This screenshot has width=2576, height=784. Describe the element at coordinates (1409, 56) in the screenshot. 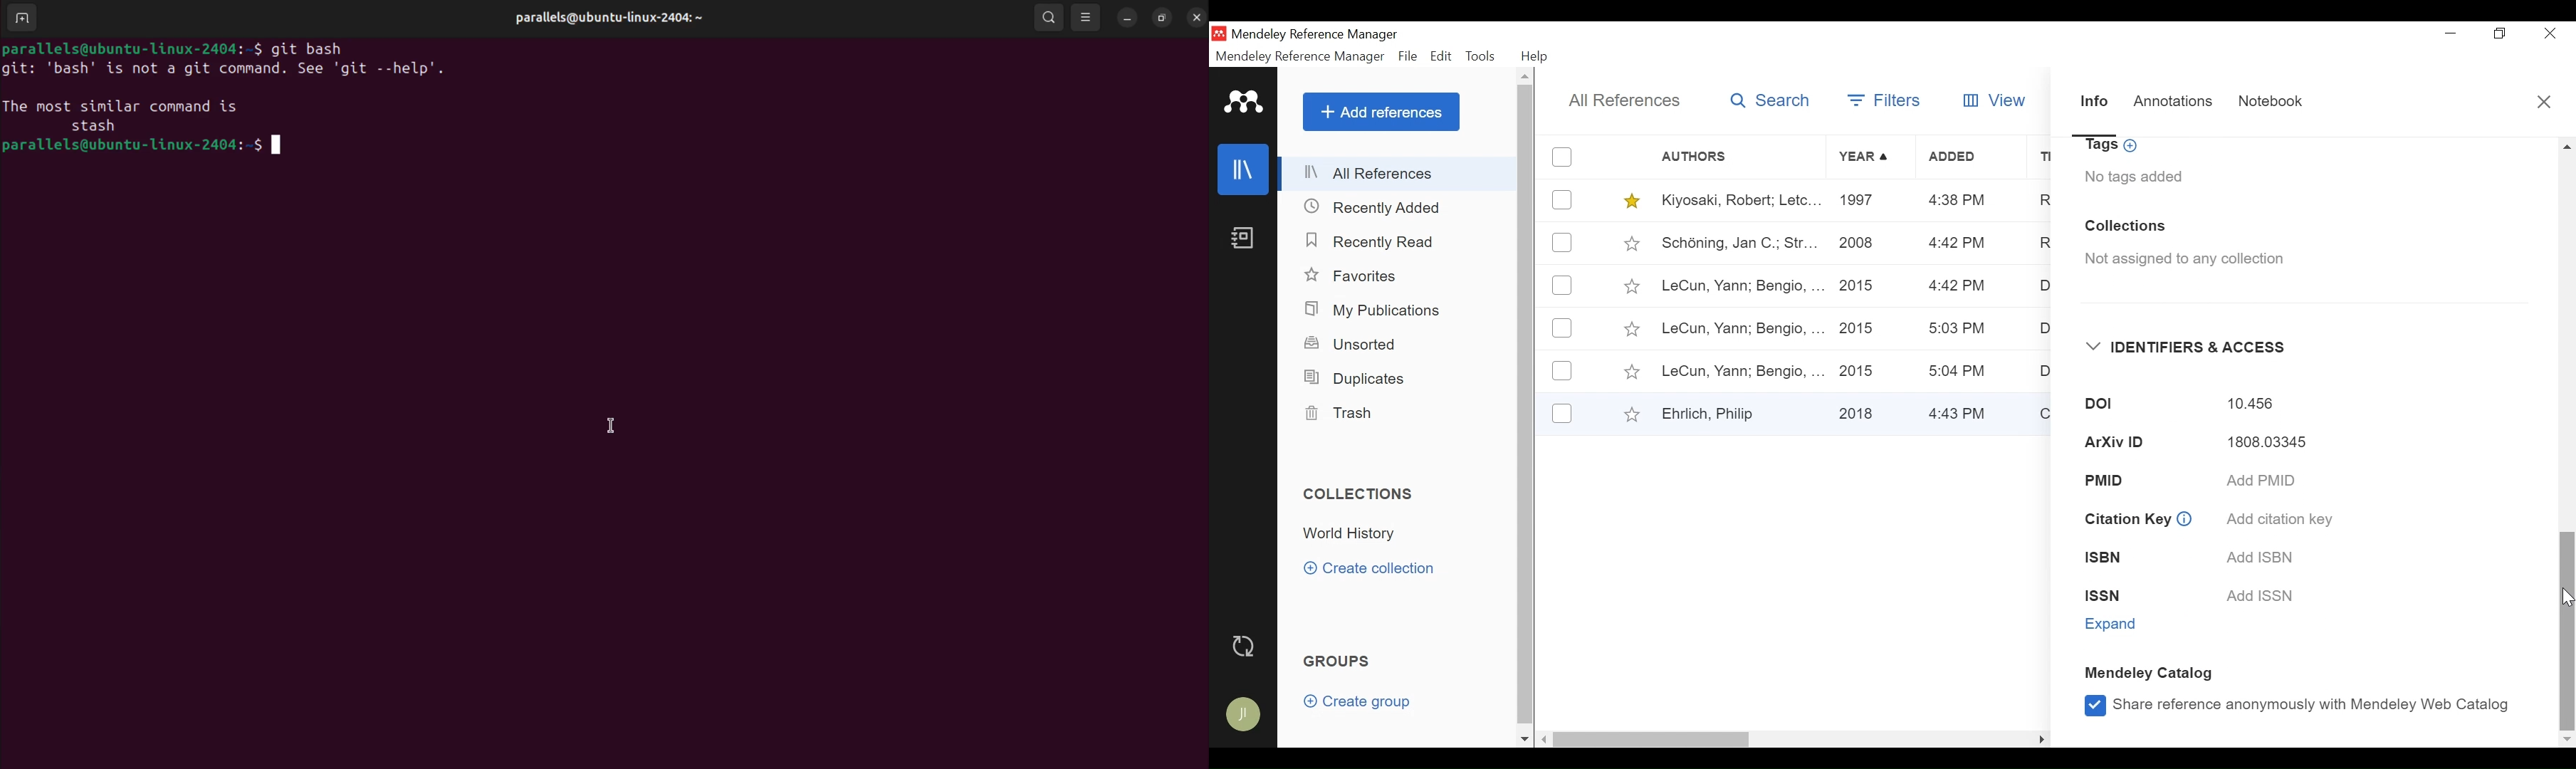

I see `File` at that location.